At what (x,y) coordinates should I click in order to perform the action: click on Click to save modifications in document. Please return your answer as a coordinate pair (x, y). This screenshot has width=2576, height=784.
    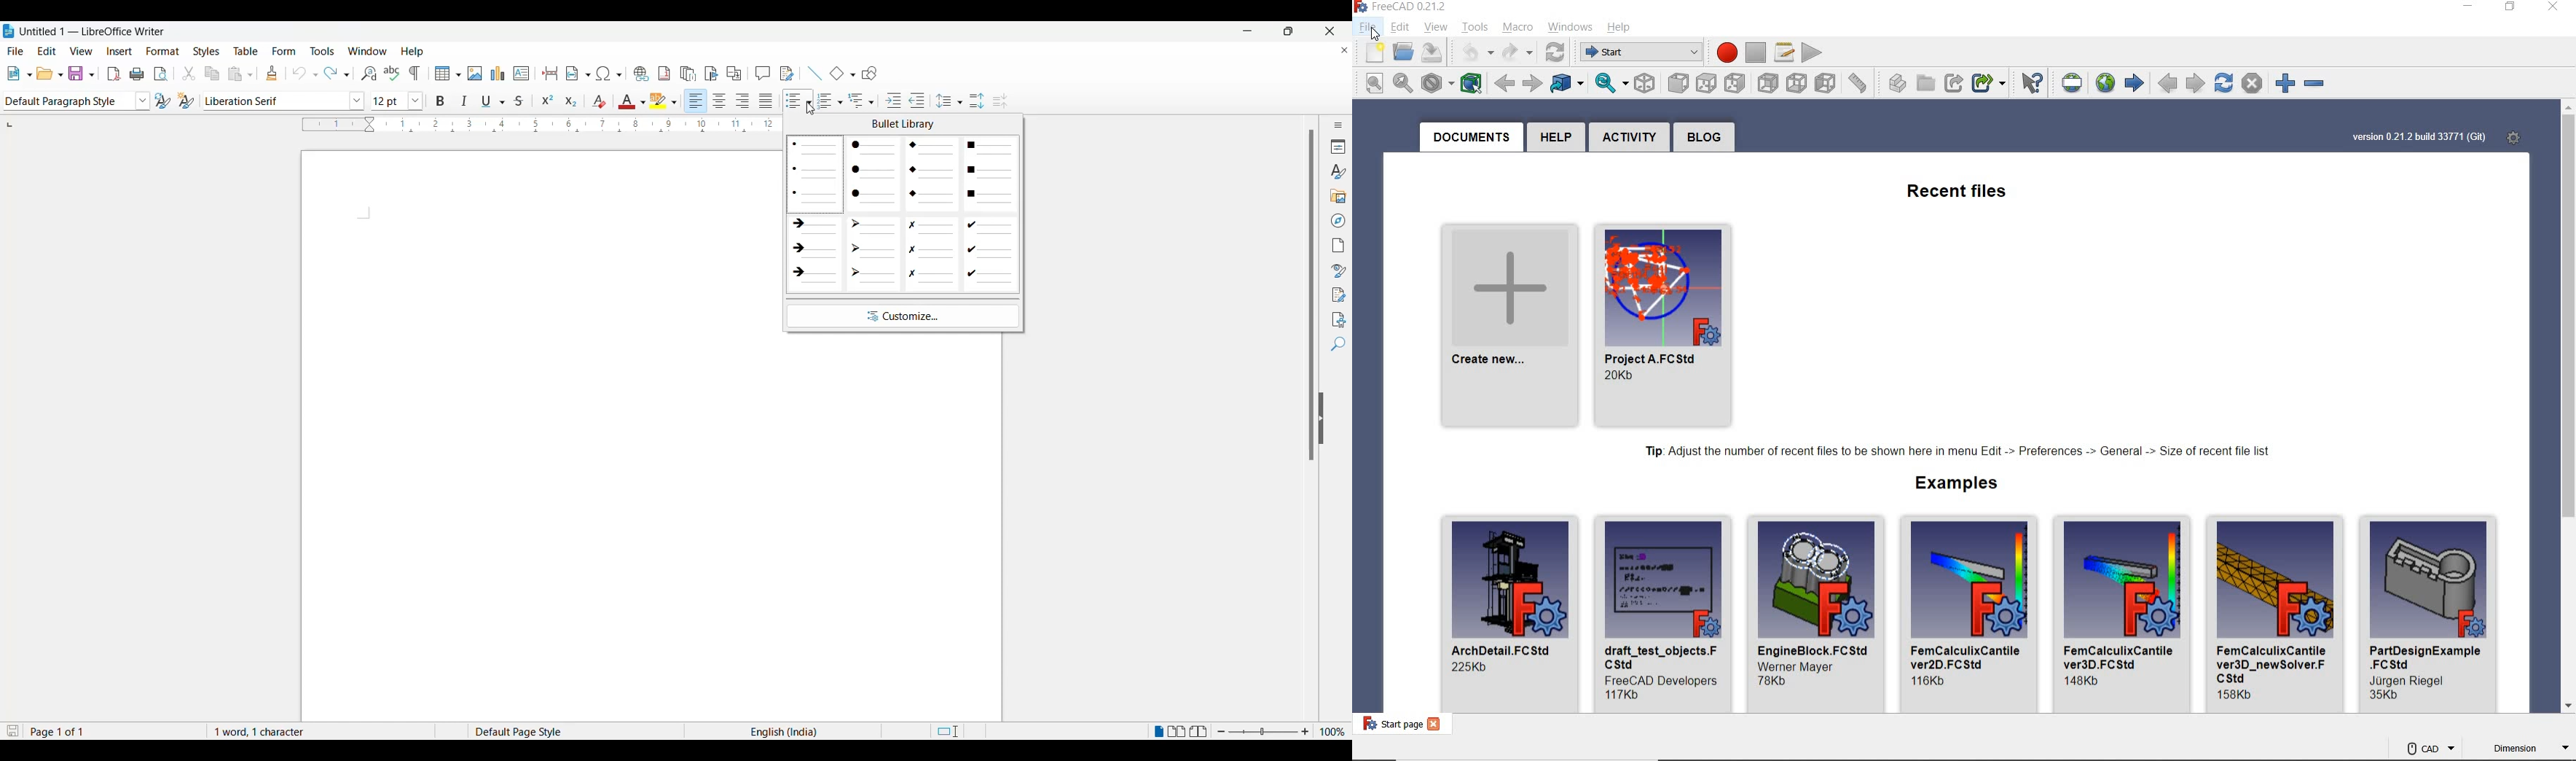
    Looking at the image, I should click on (12, 730).